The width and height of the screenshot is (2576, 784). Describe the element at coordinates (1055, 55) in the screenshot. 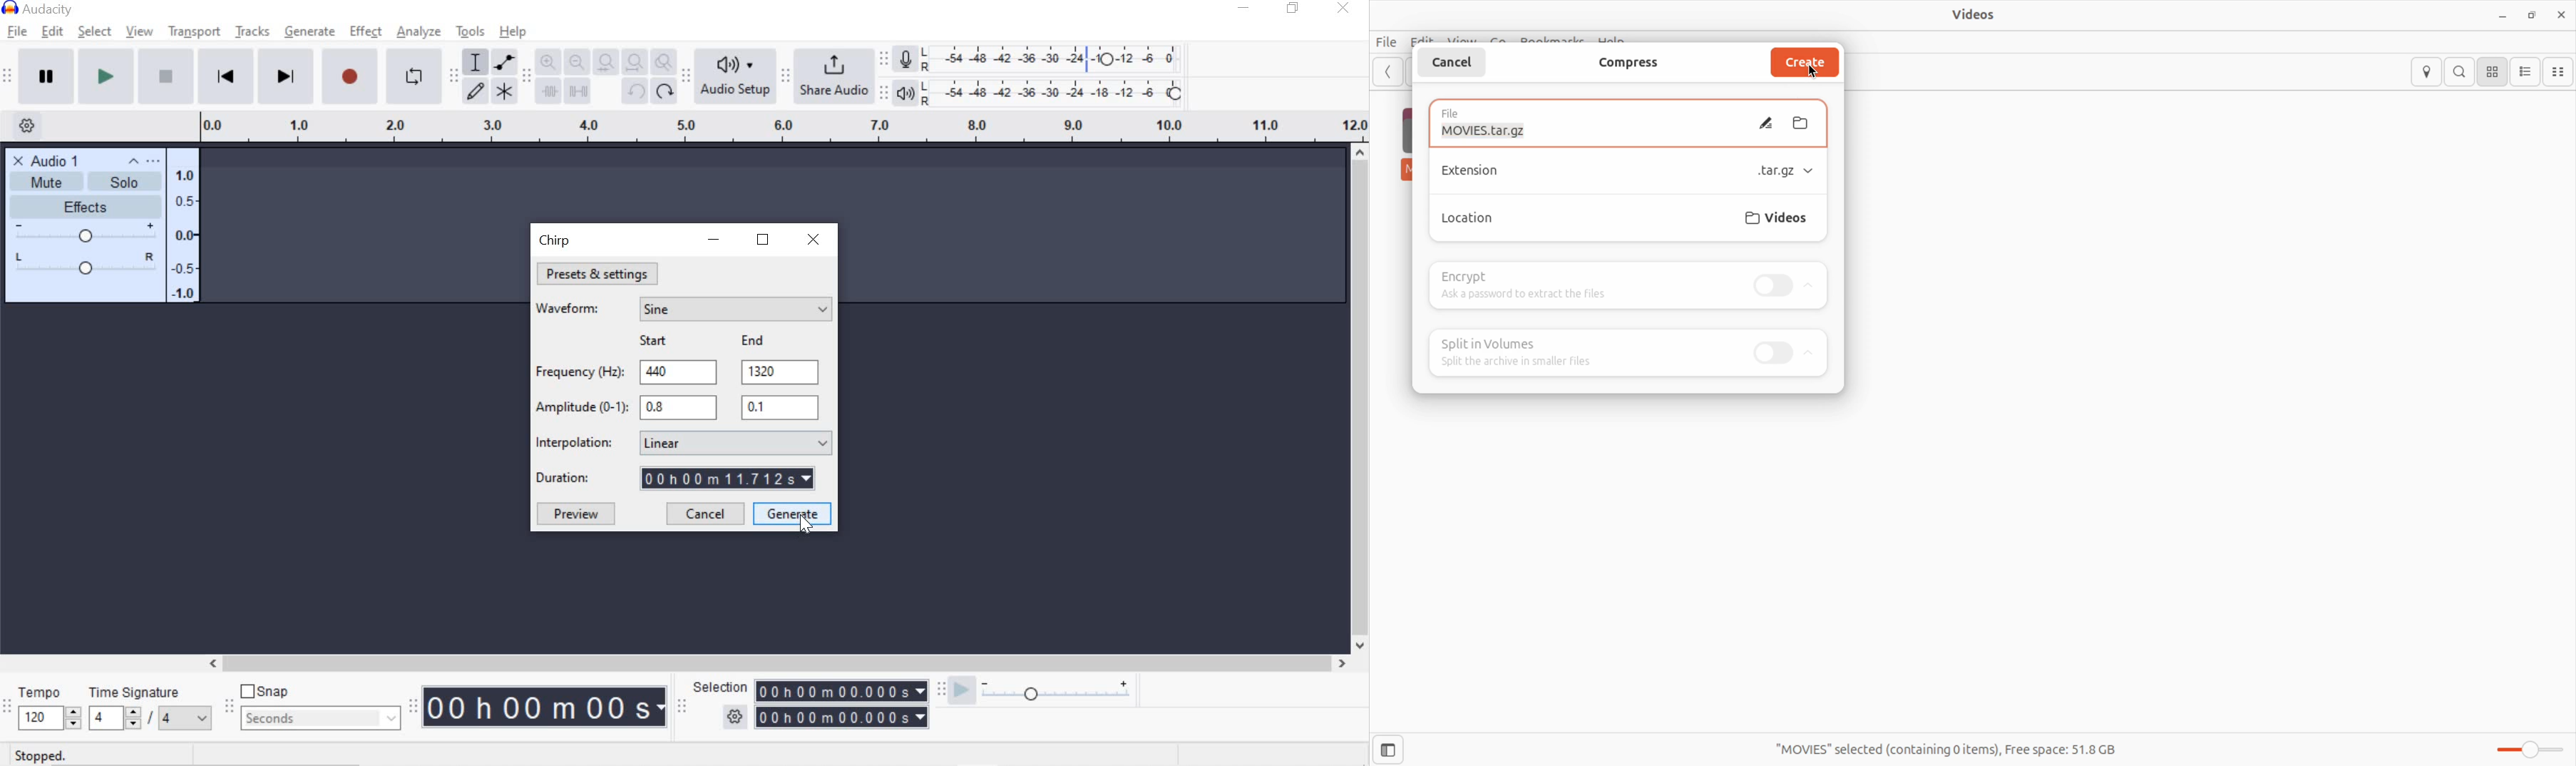

I see `Recording level` at that location.